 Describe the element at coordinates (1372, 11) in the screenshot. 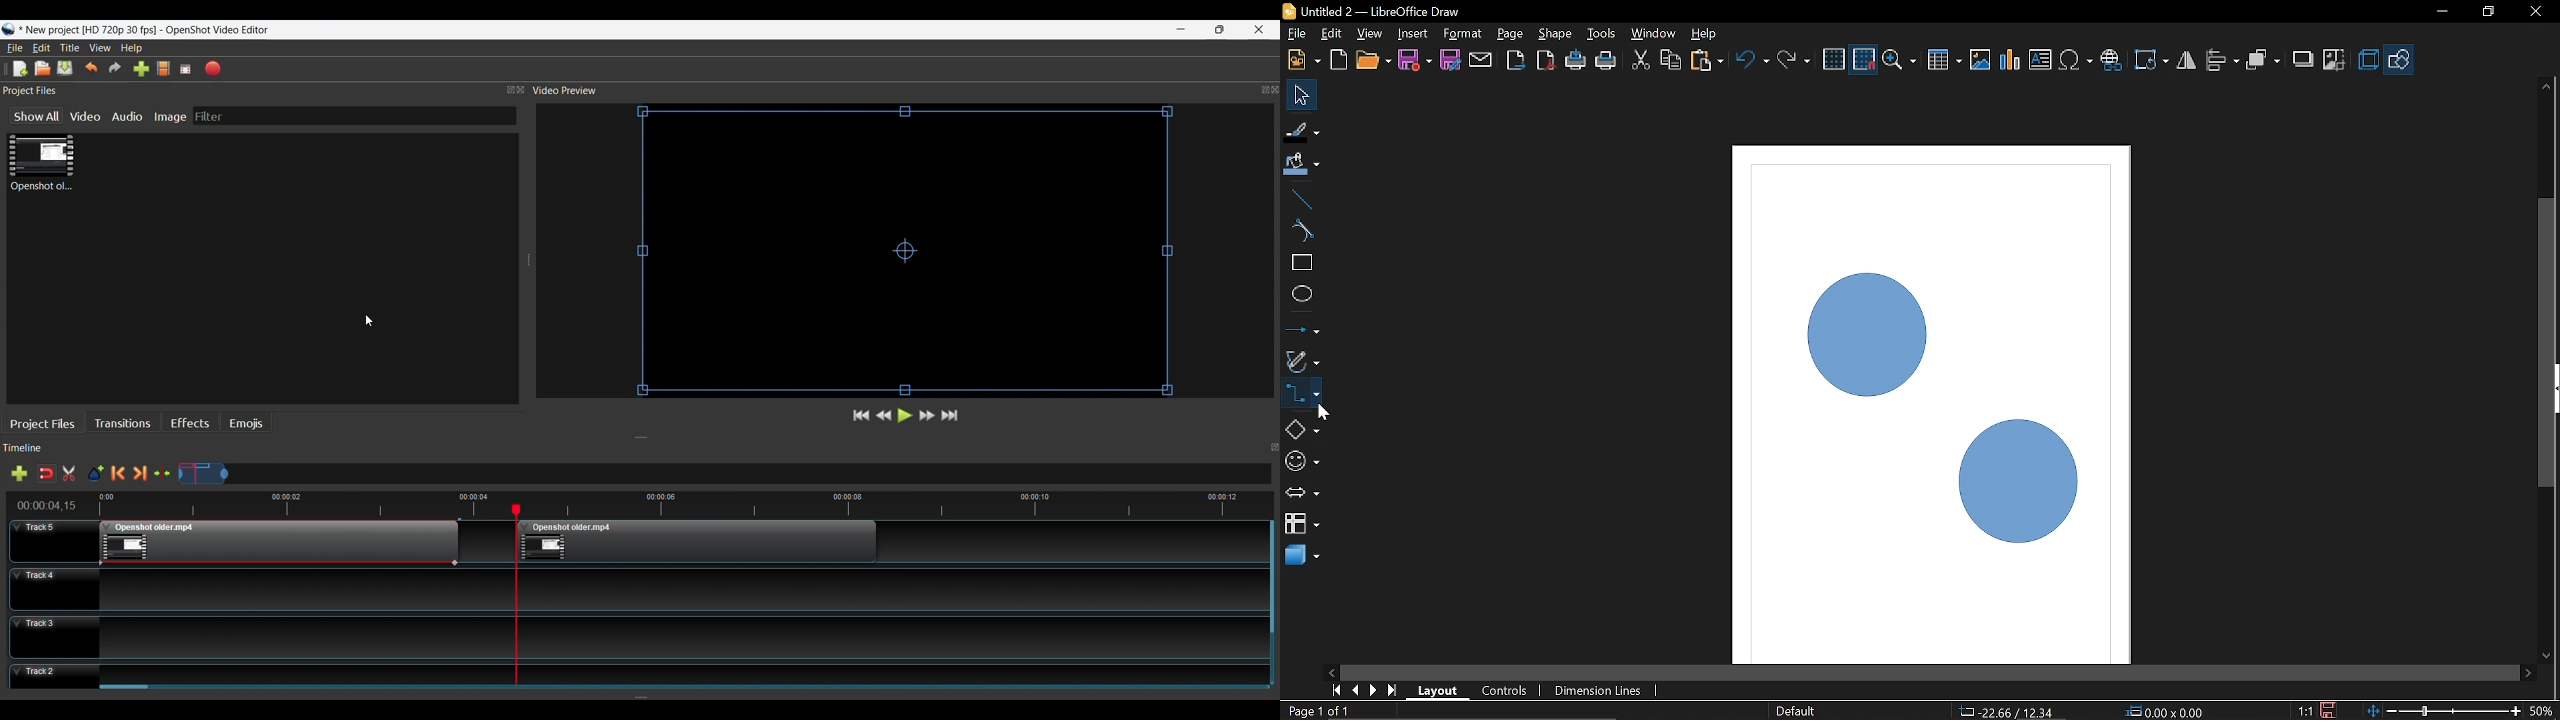

I see `Current window` at that location.